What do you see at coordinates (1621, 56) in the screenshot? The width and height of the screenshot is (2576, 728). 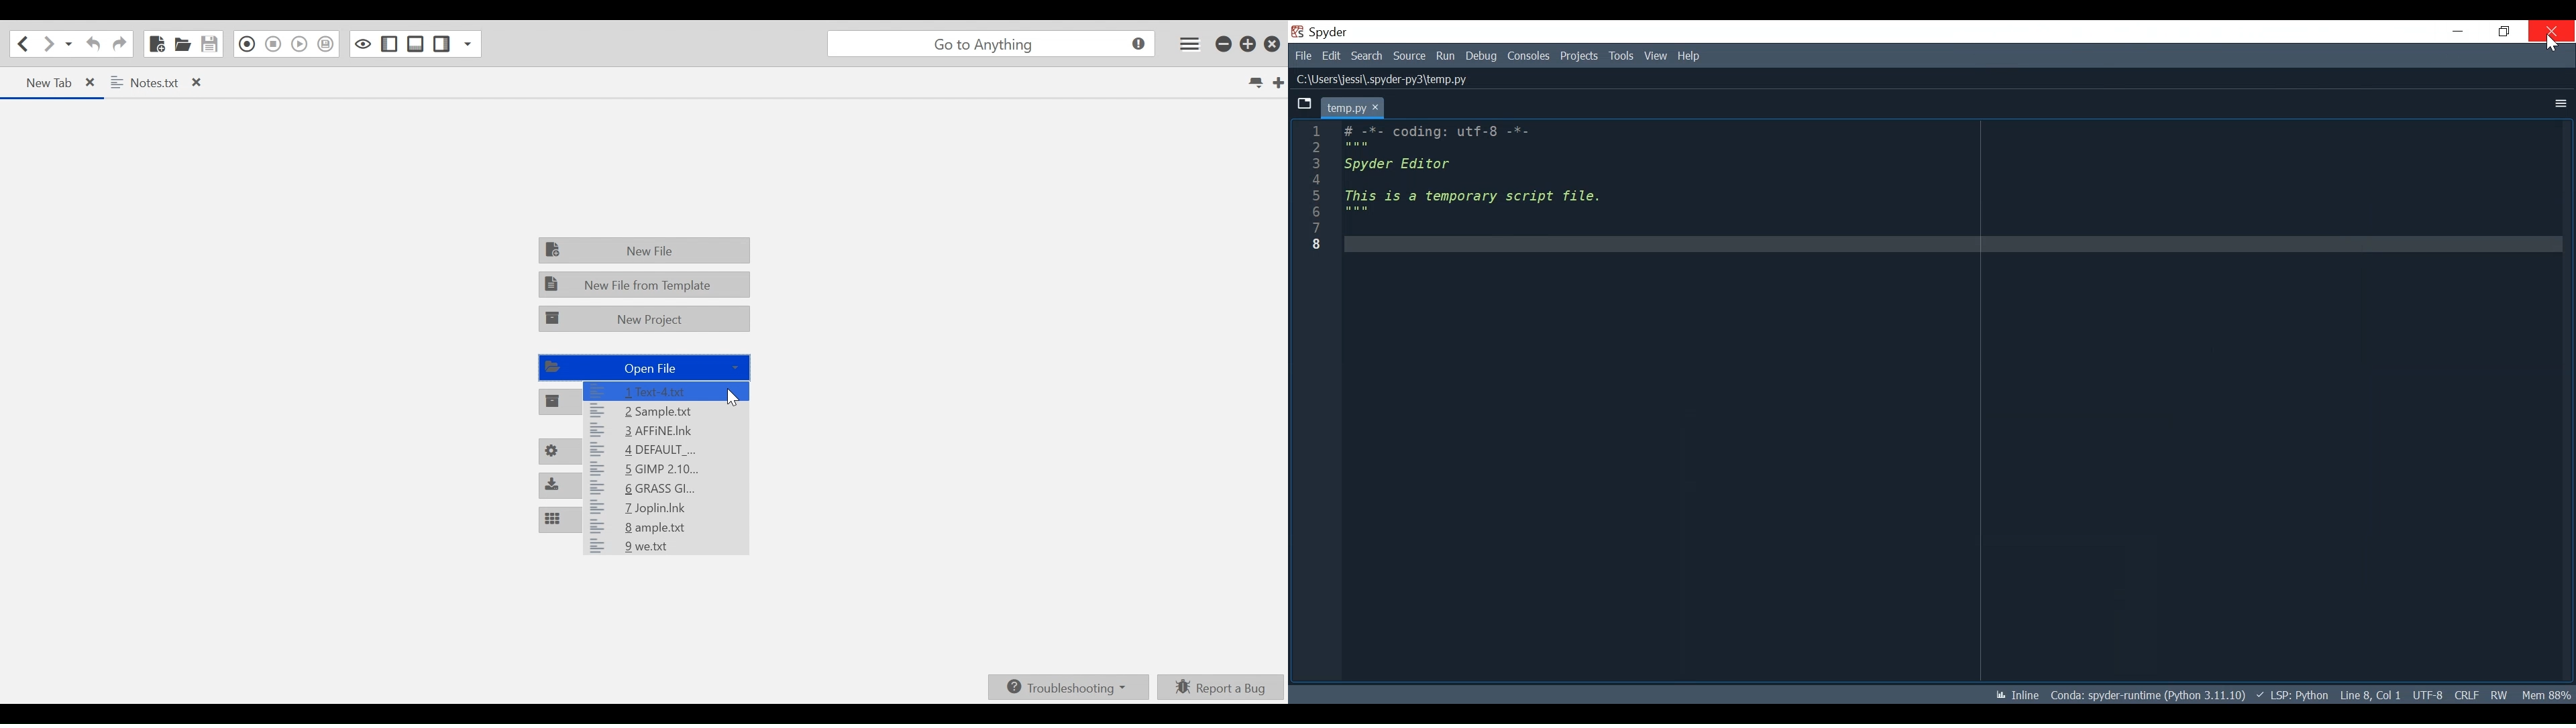 I see `Tools` at bounding box center [1621, 56].